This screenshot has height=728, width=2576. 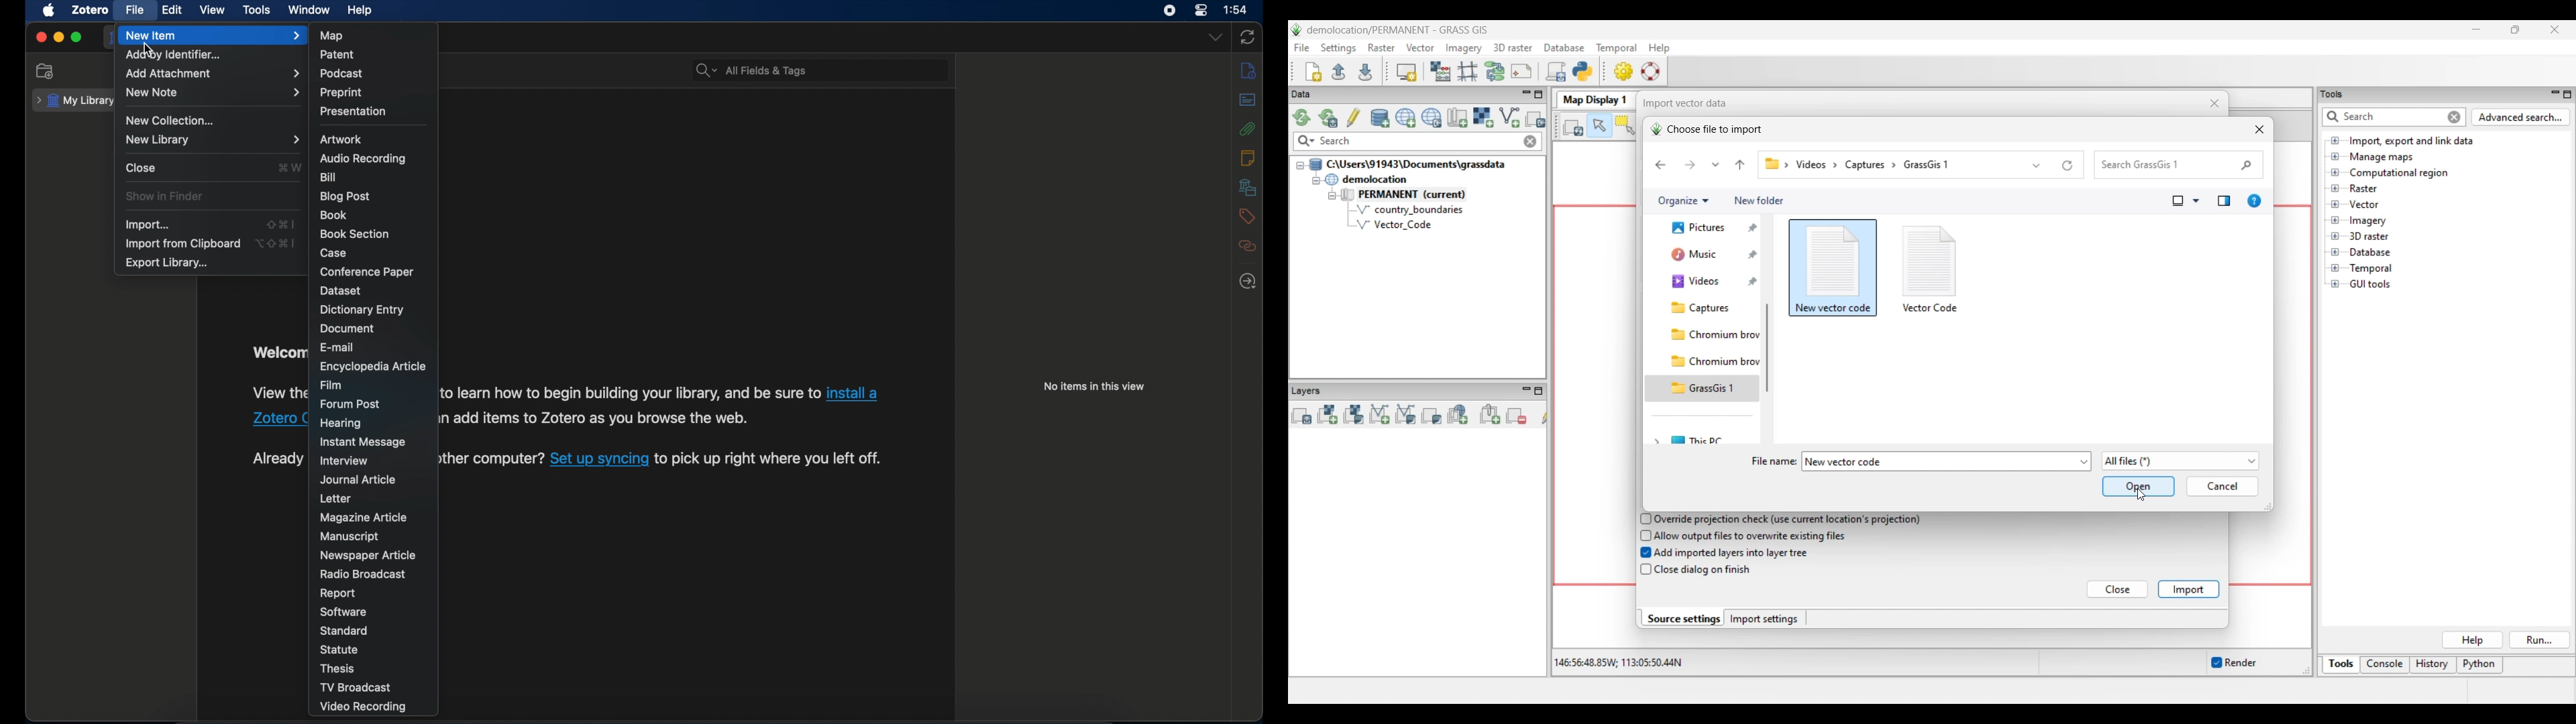 What do you see at coordinates (212, 74) in the screenshot?
I see `add attachment` at bounding box center [212, 74].